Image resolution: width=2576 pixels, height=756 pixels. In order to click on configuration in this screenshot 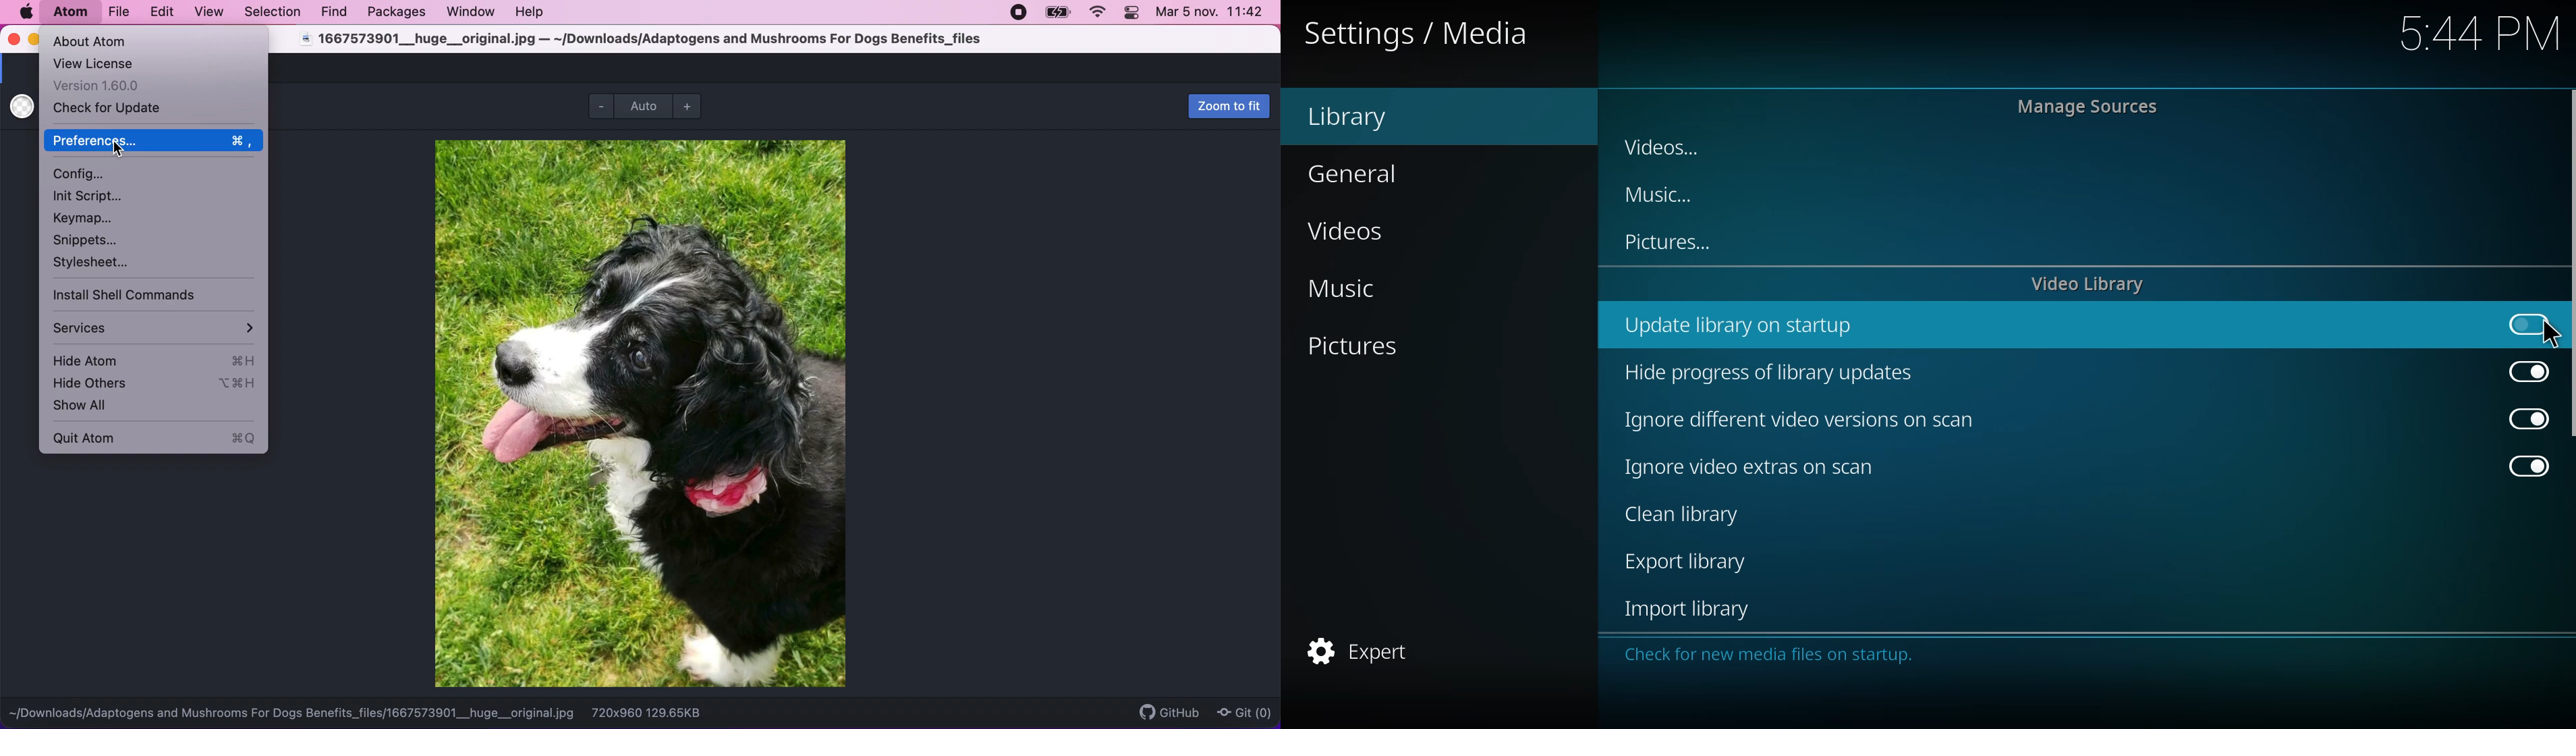, I will do `click(91, 175)`.